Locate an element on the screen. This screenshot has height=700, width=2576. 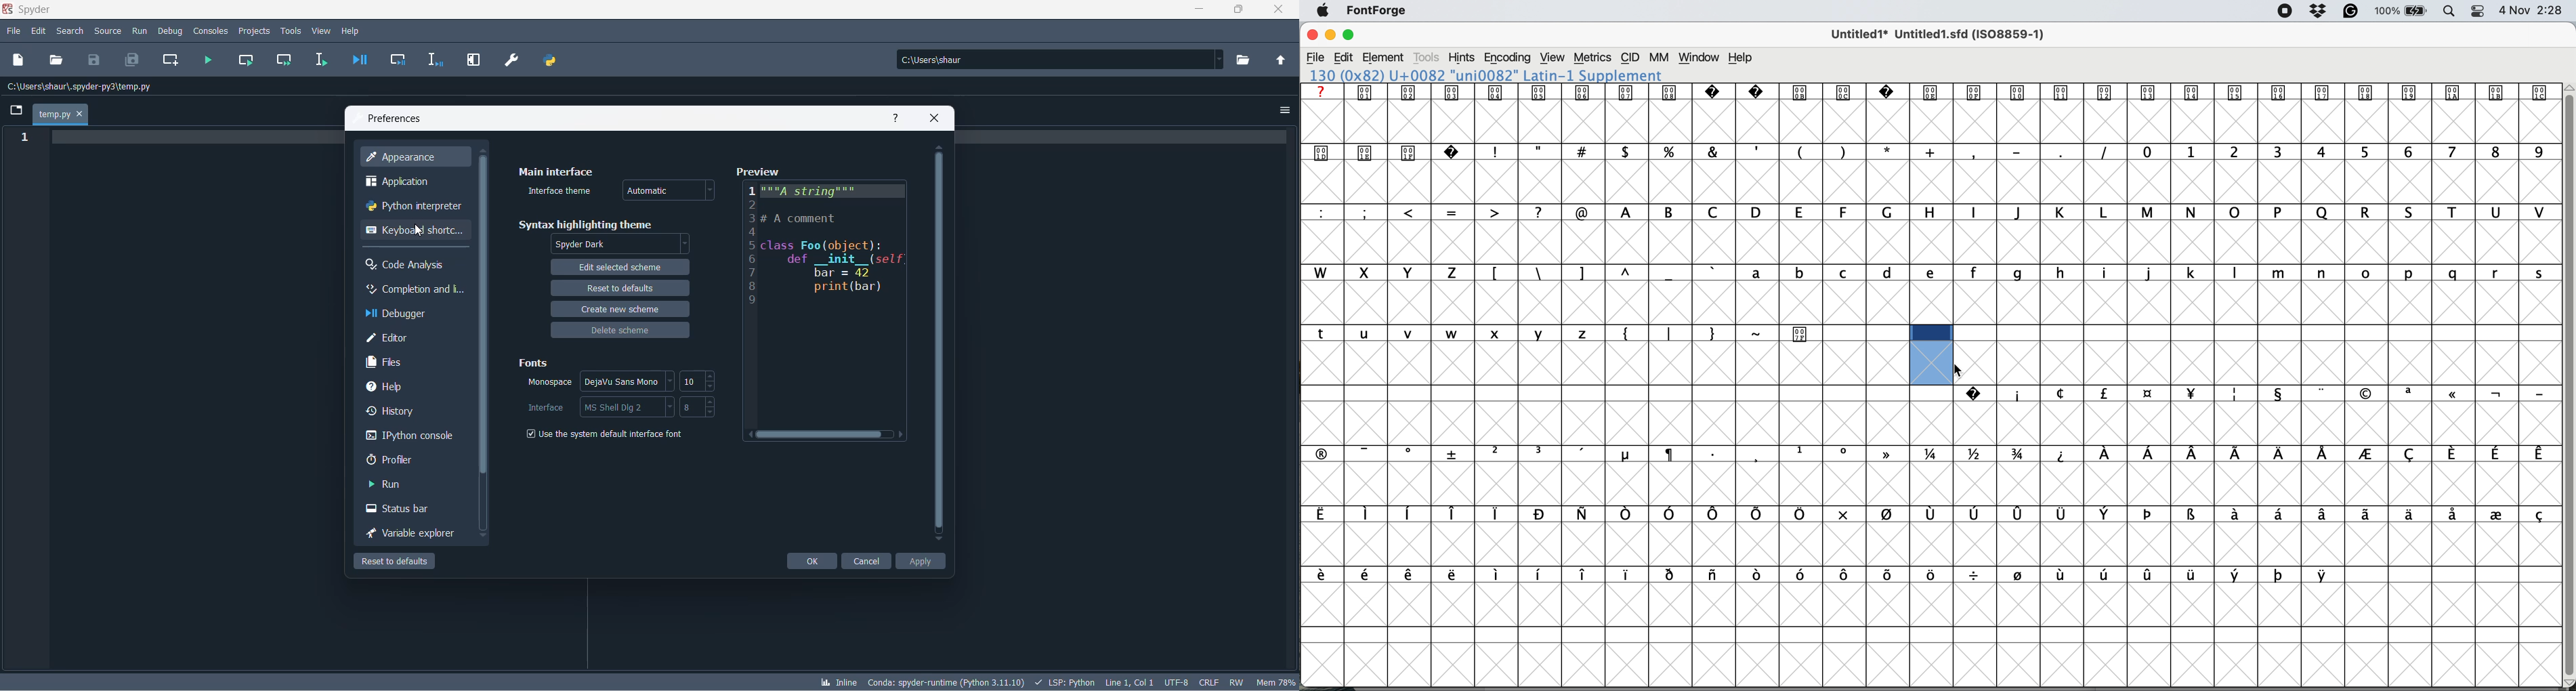
move up is located at coordinates (484, 150).